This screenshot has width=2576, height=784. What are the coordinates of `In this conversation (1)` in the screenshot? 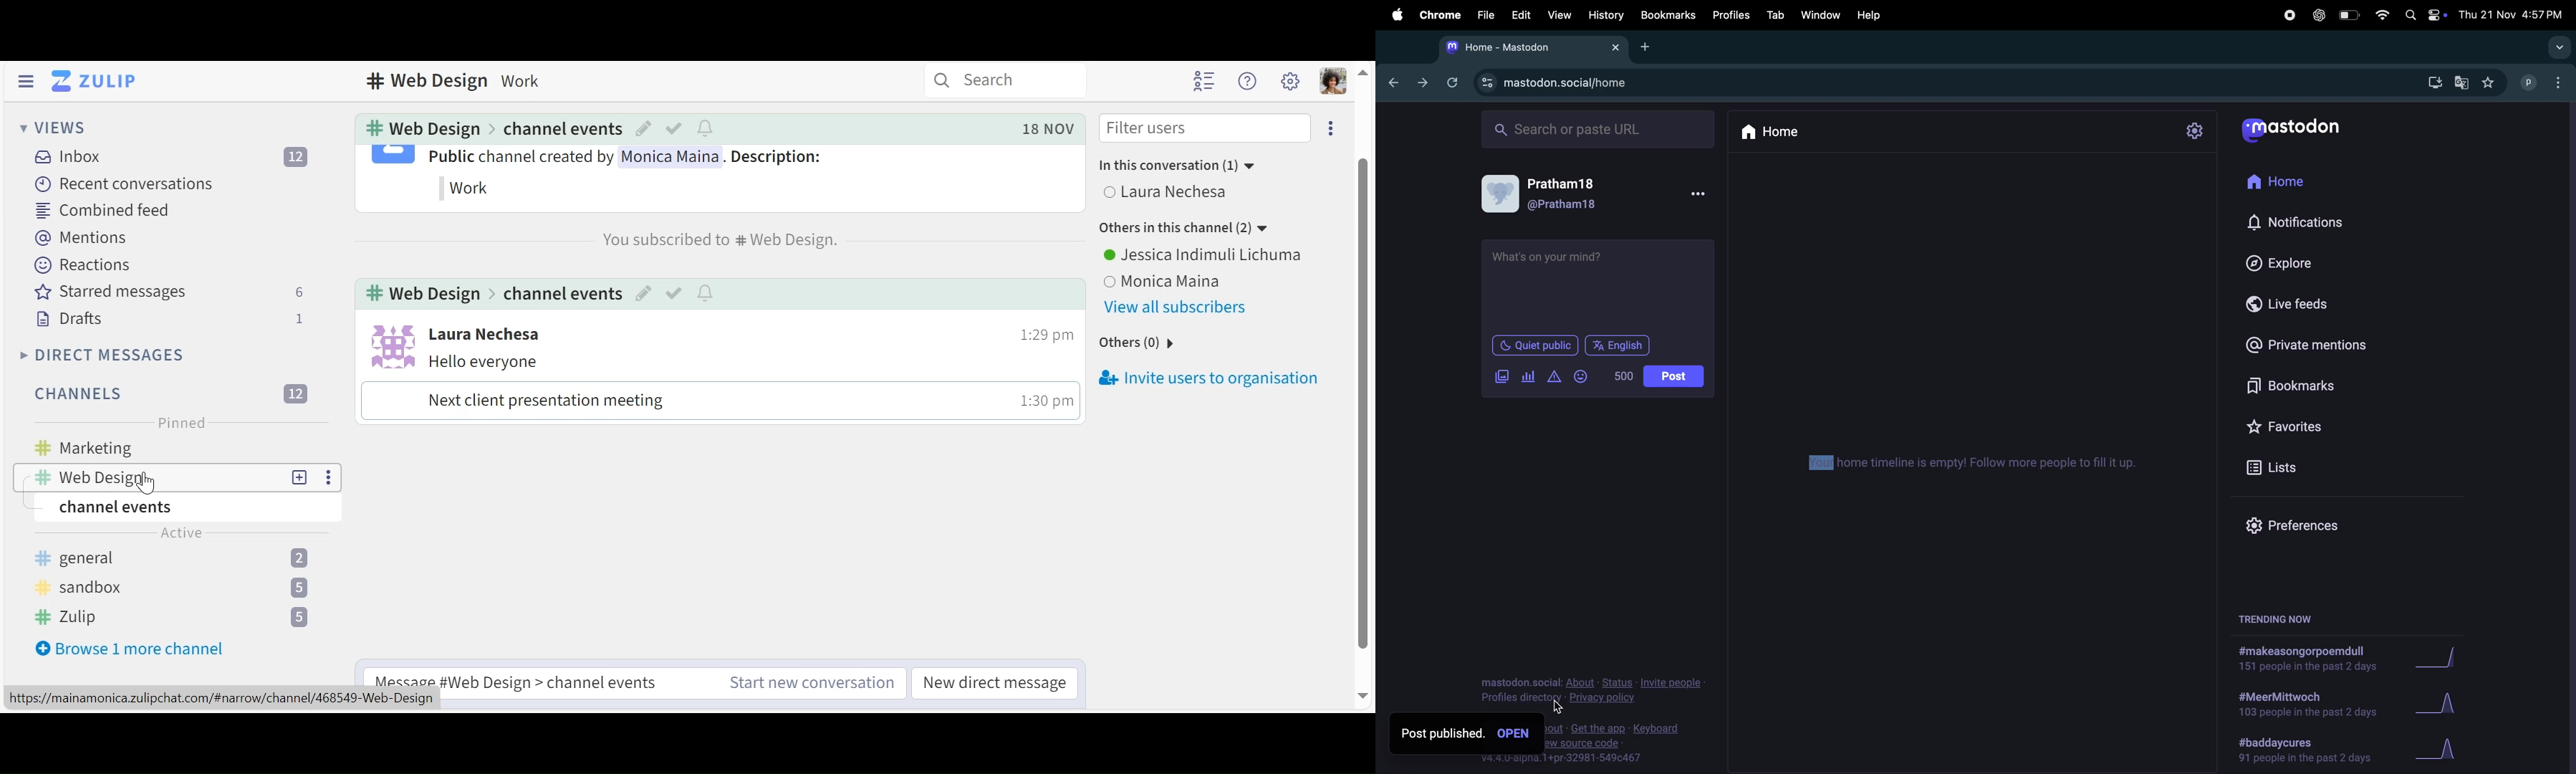 It's located at (1187, 166).